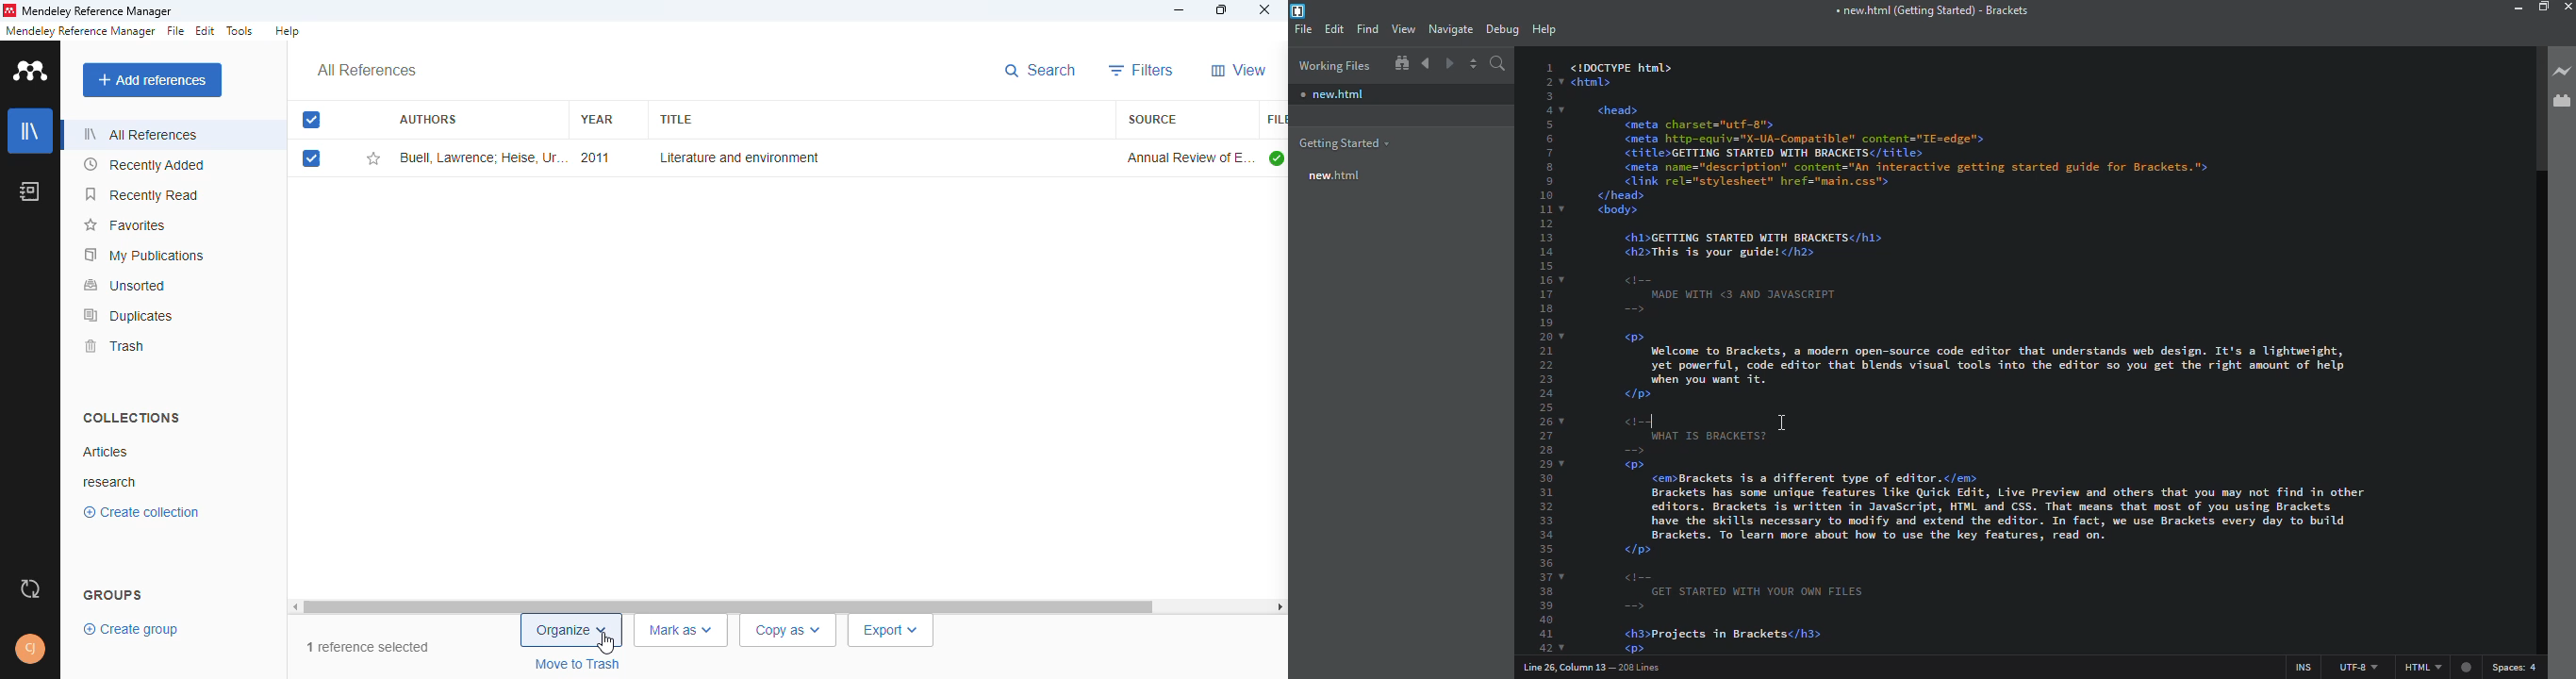 This screenshot has width=2576, height=700. Describe the element at coordinates (140, 515) in the screenshot. I see `Create collection` at that location.